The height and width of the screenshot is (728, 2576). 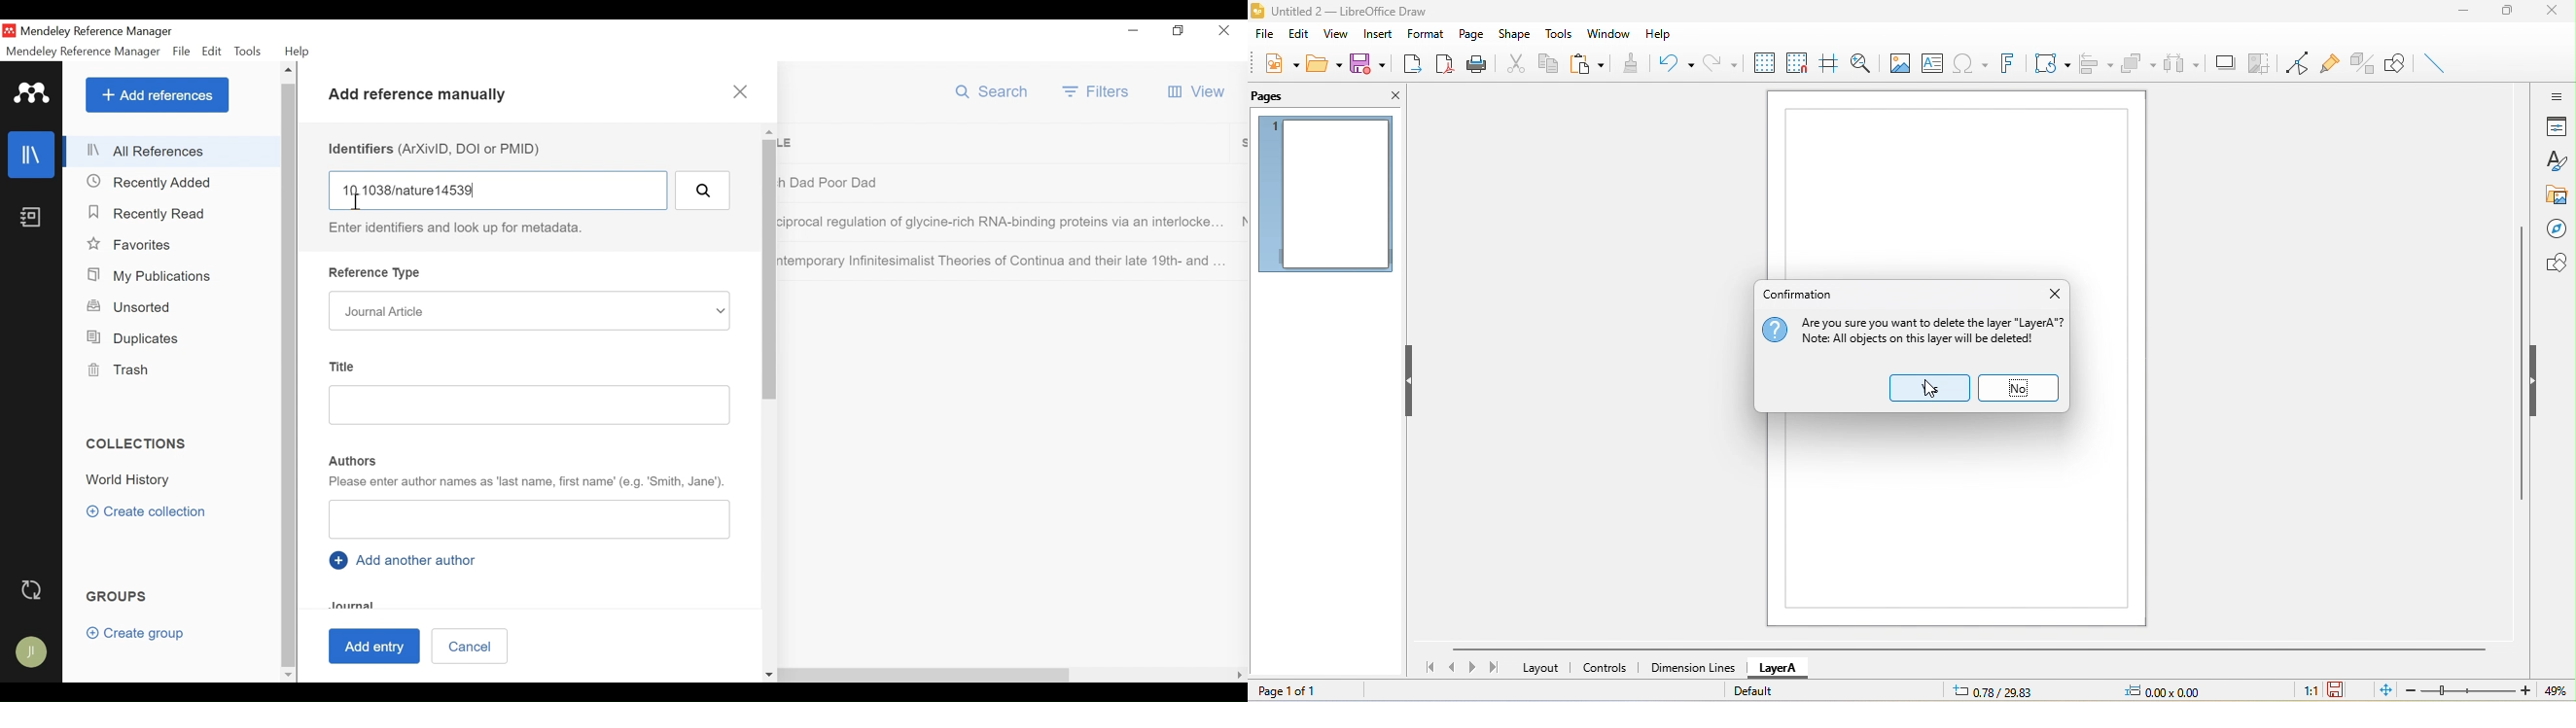 I want to click on save, so click(x=1369, y=65).